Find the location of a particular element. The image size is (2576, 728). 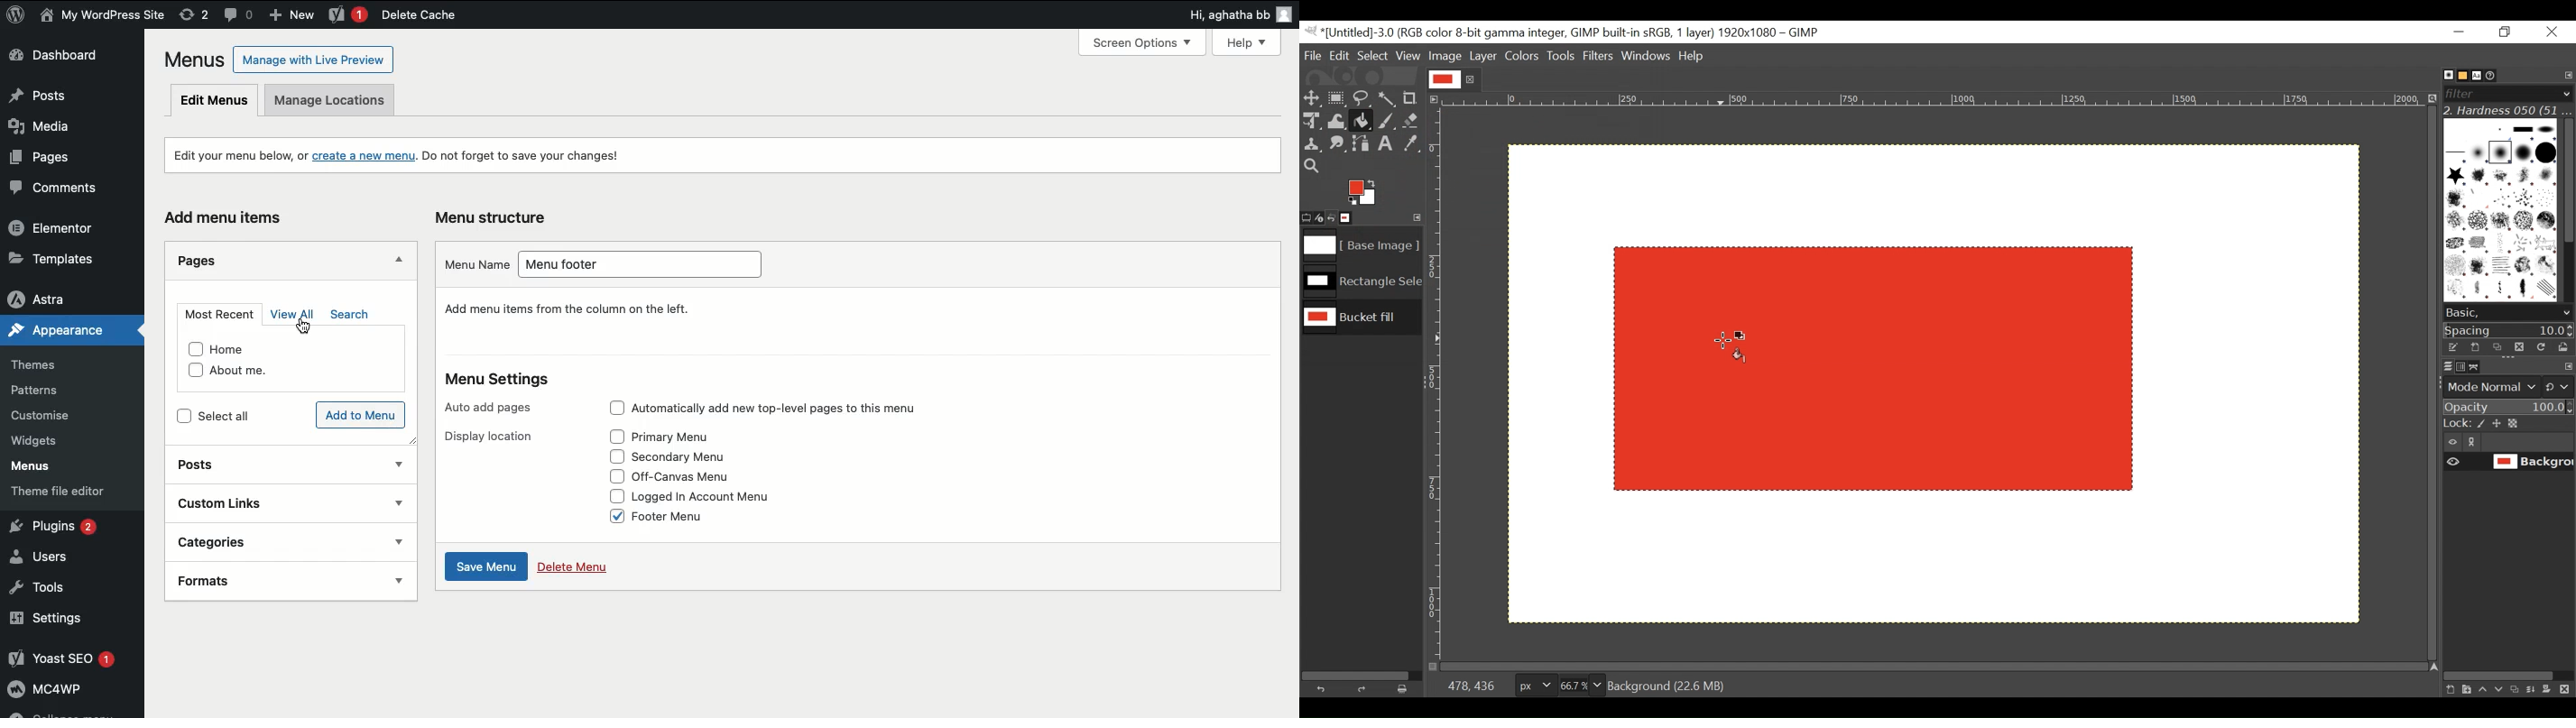

Duplicate this layer is located at coordinates (2517, 689).